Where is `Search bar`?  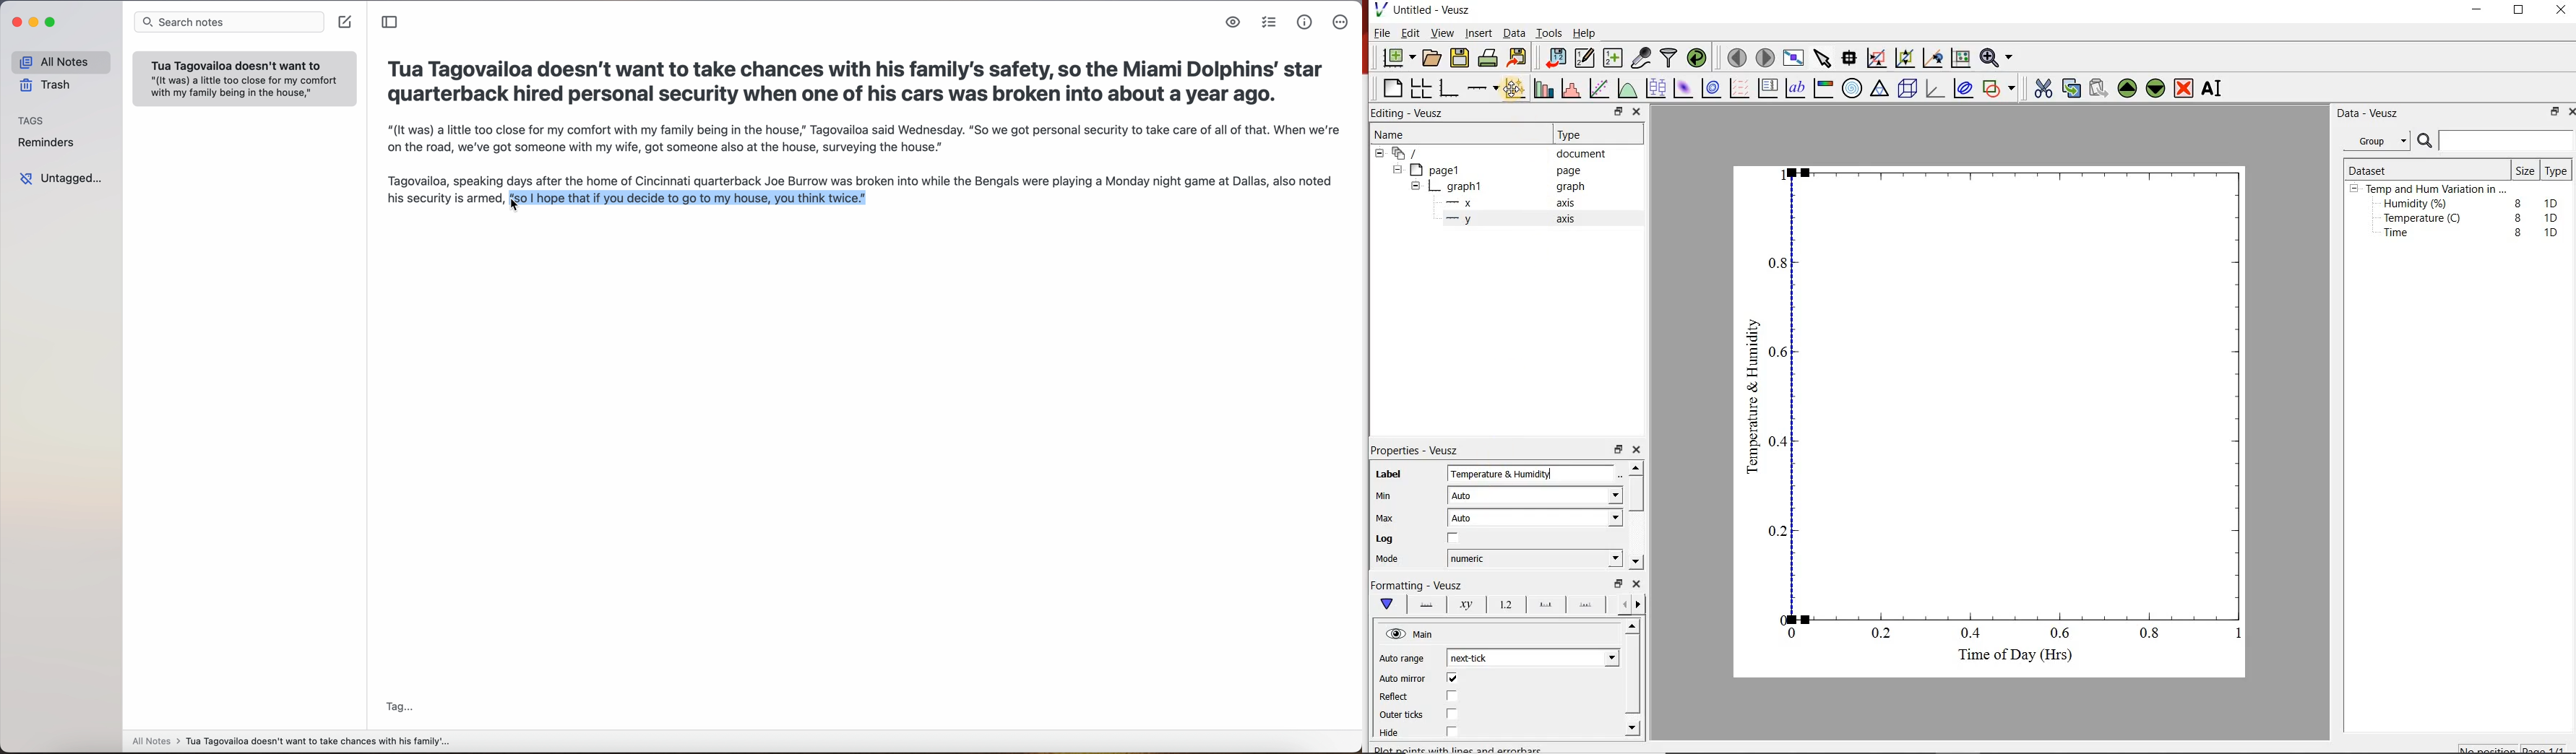 Search bar is located at coordinates (2495, 141).